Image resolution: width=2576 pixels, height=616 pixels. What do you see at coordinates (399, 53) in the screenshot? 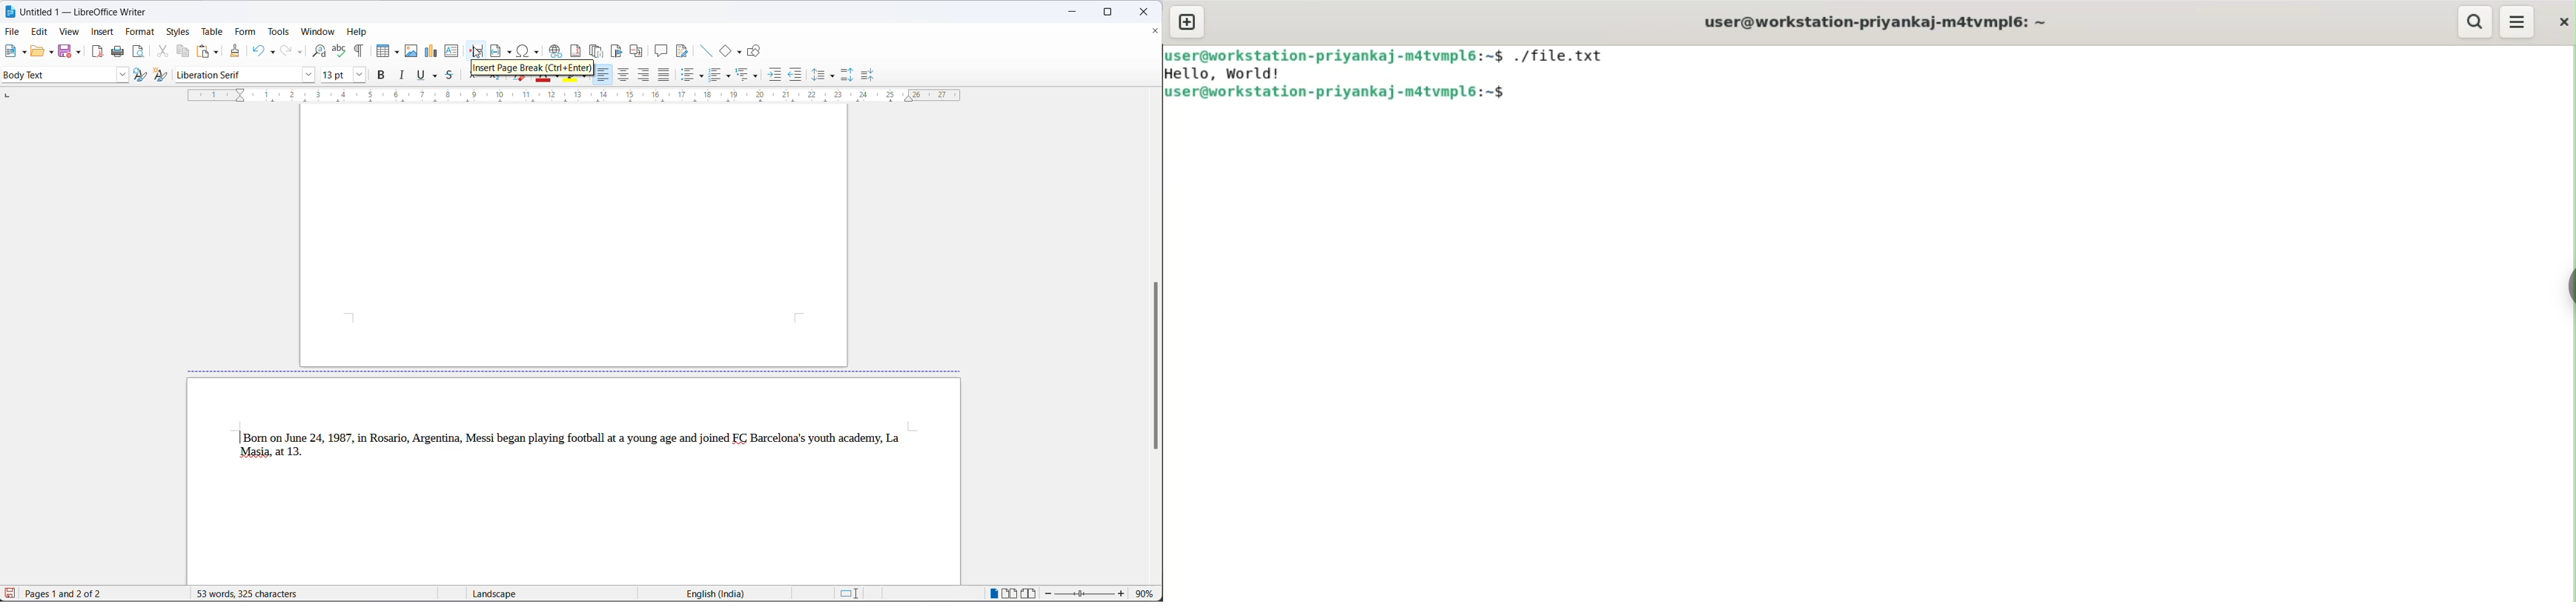
I see `table grid` at bounding box center [399, 53].